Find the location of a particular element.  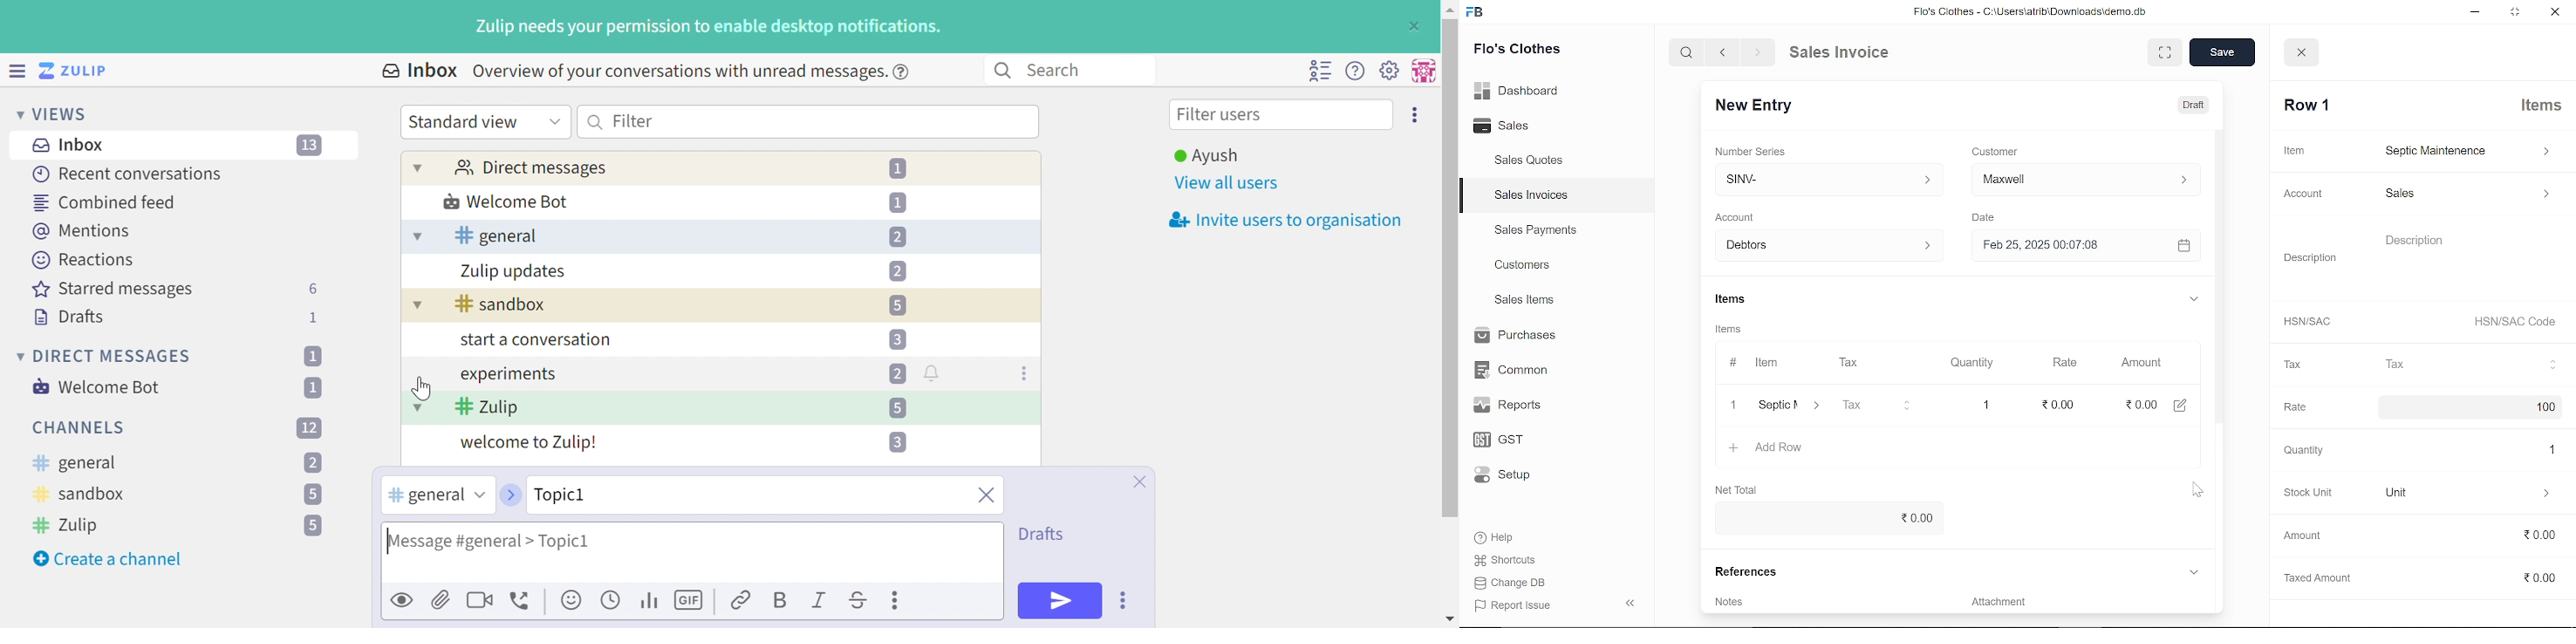

‘Quantity is located at coordinates (2301, 450).